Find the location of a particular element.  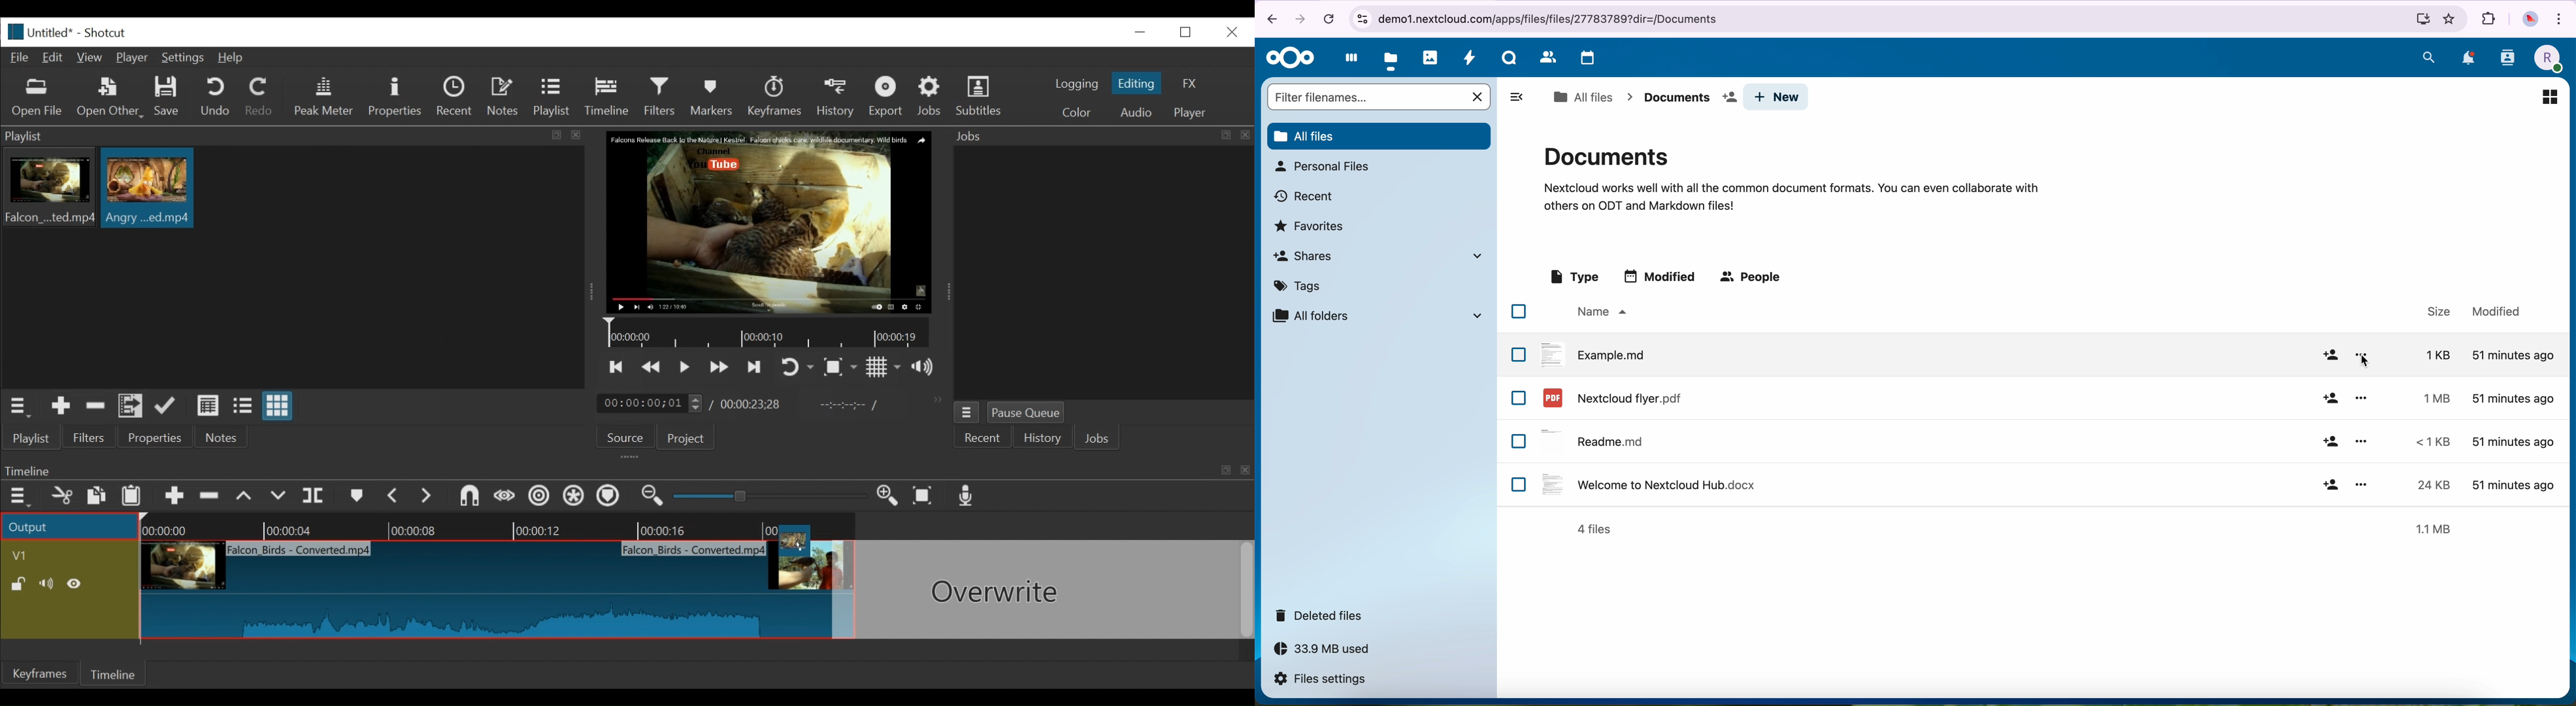

Peak Meter is located at coordinates (326, 97).